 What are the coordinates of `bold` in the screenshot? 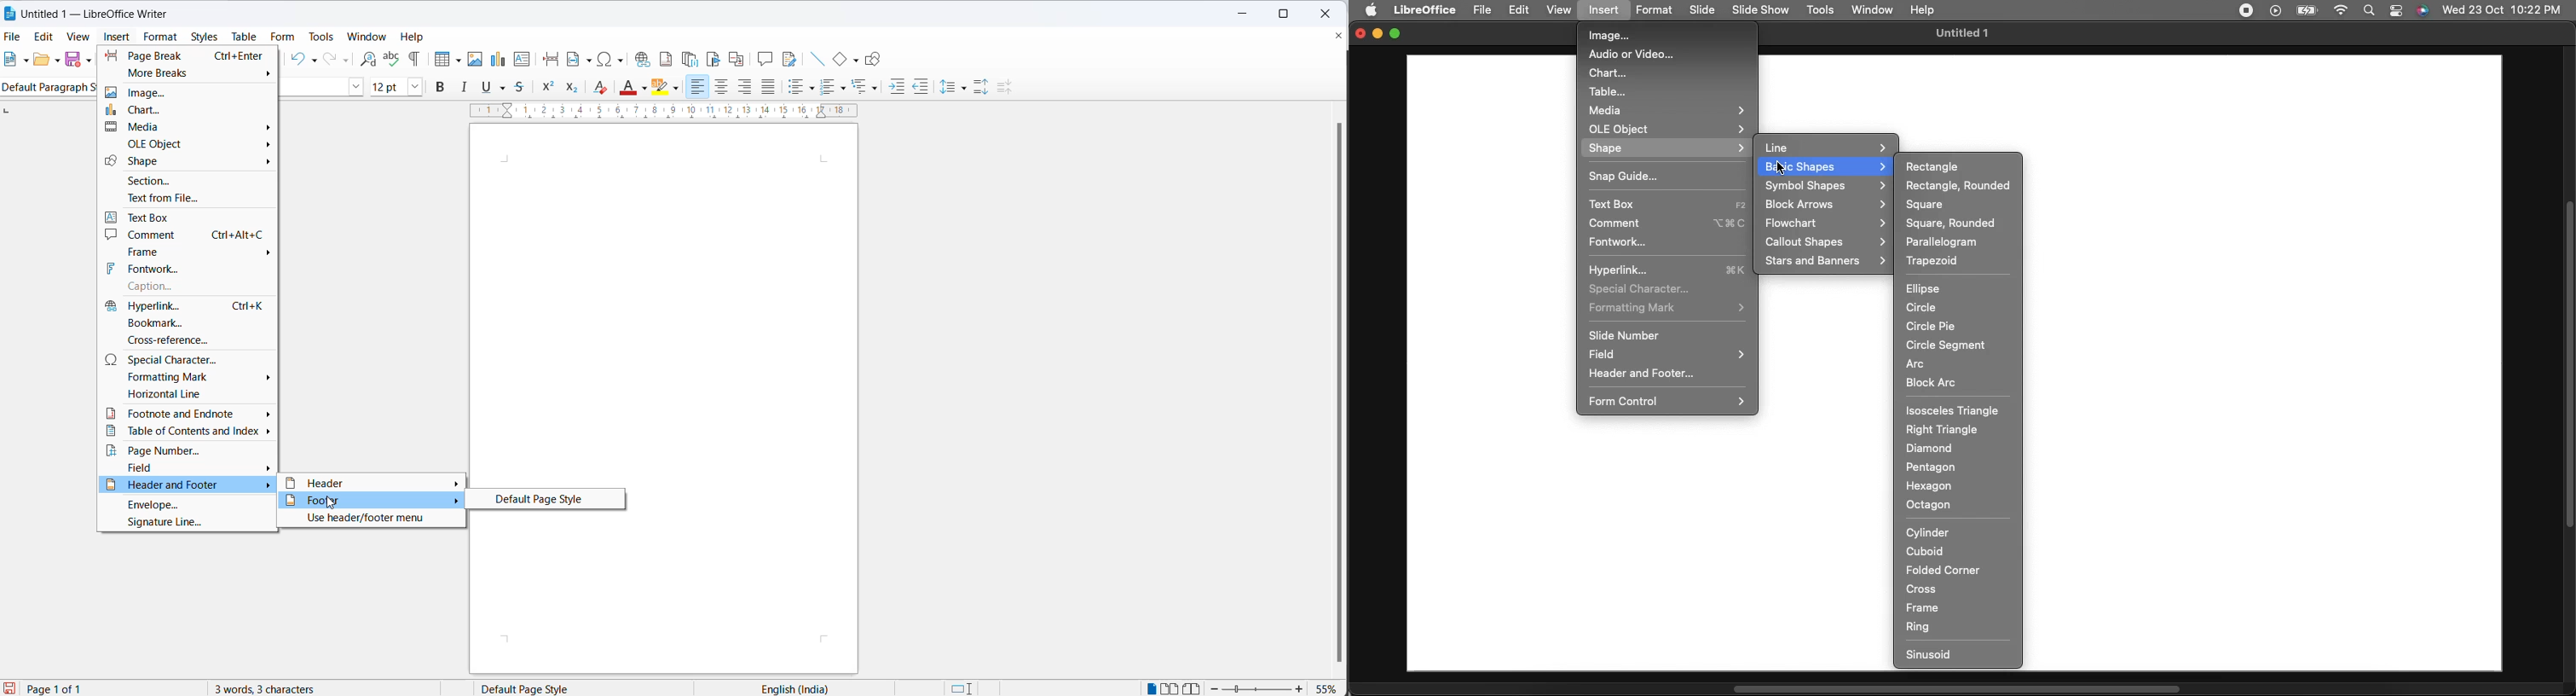 It's located at (443, 87).